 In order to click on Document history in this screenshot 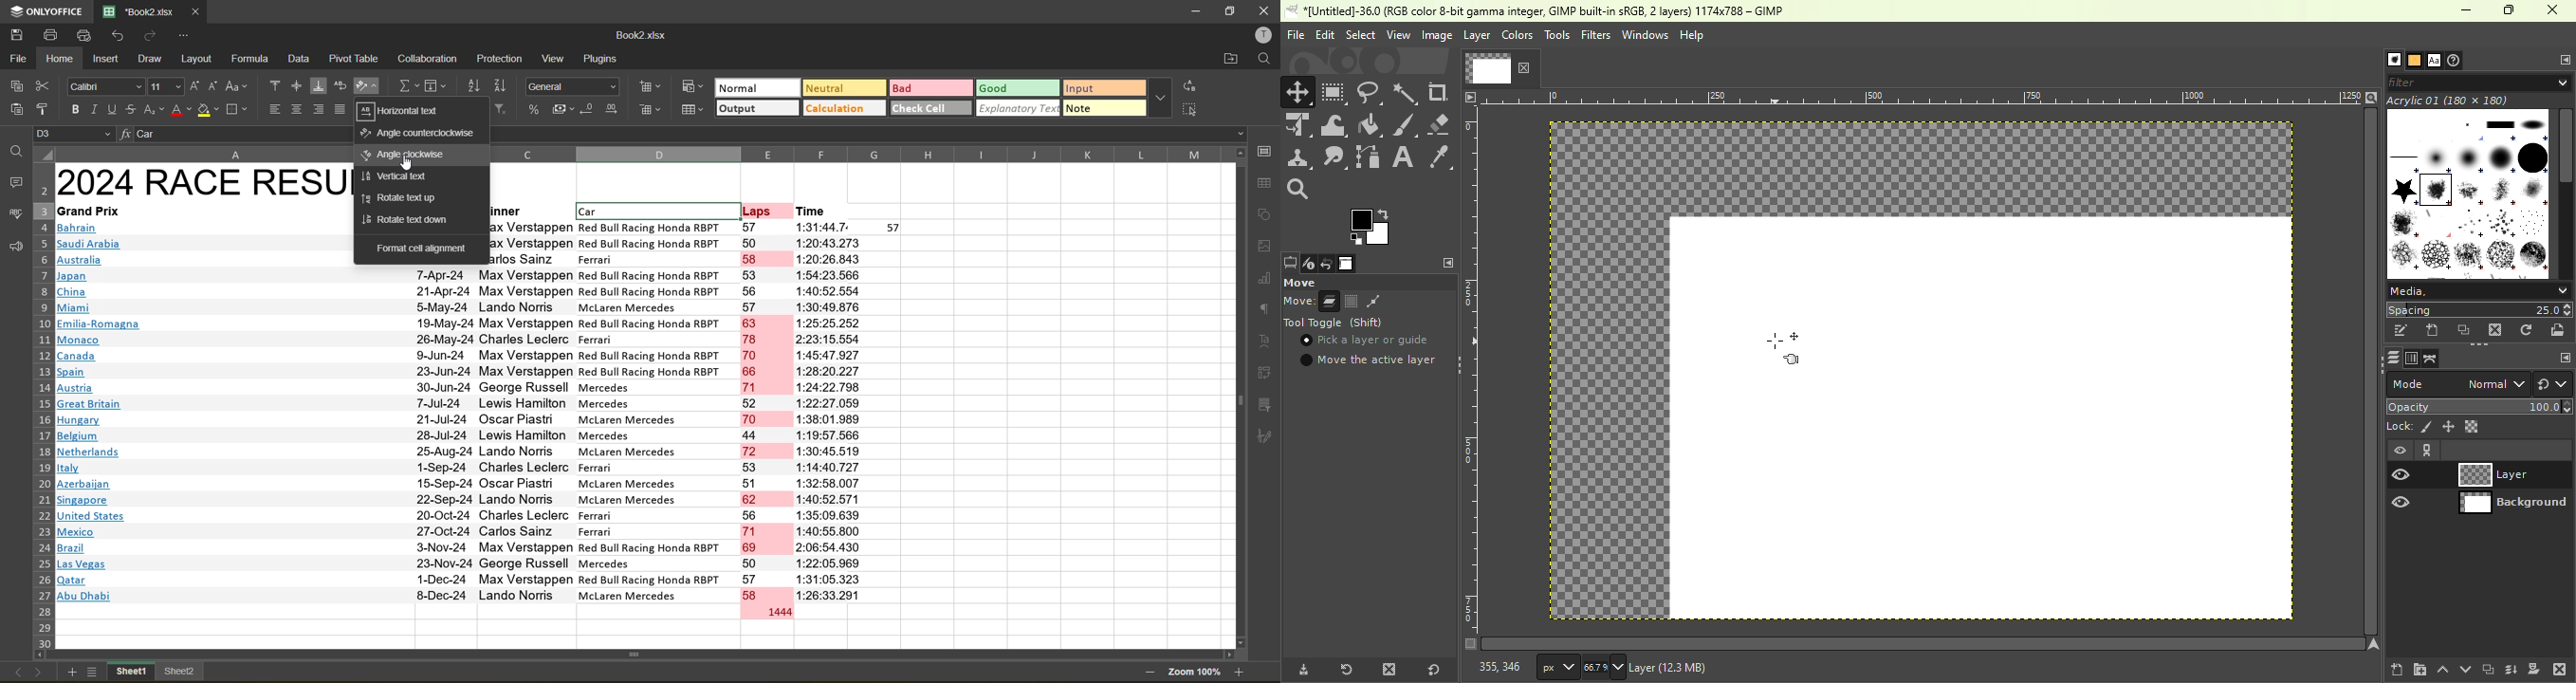, I will do `click(2456, 60)`.